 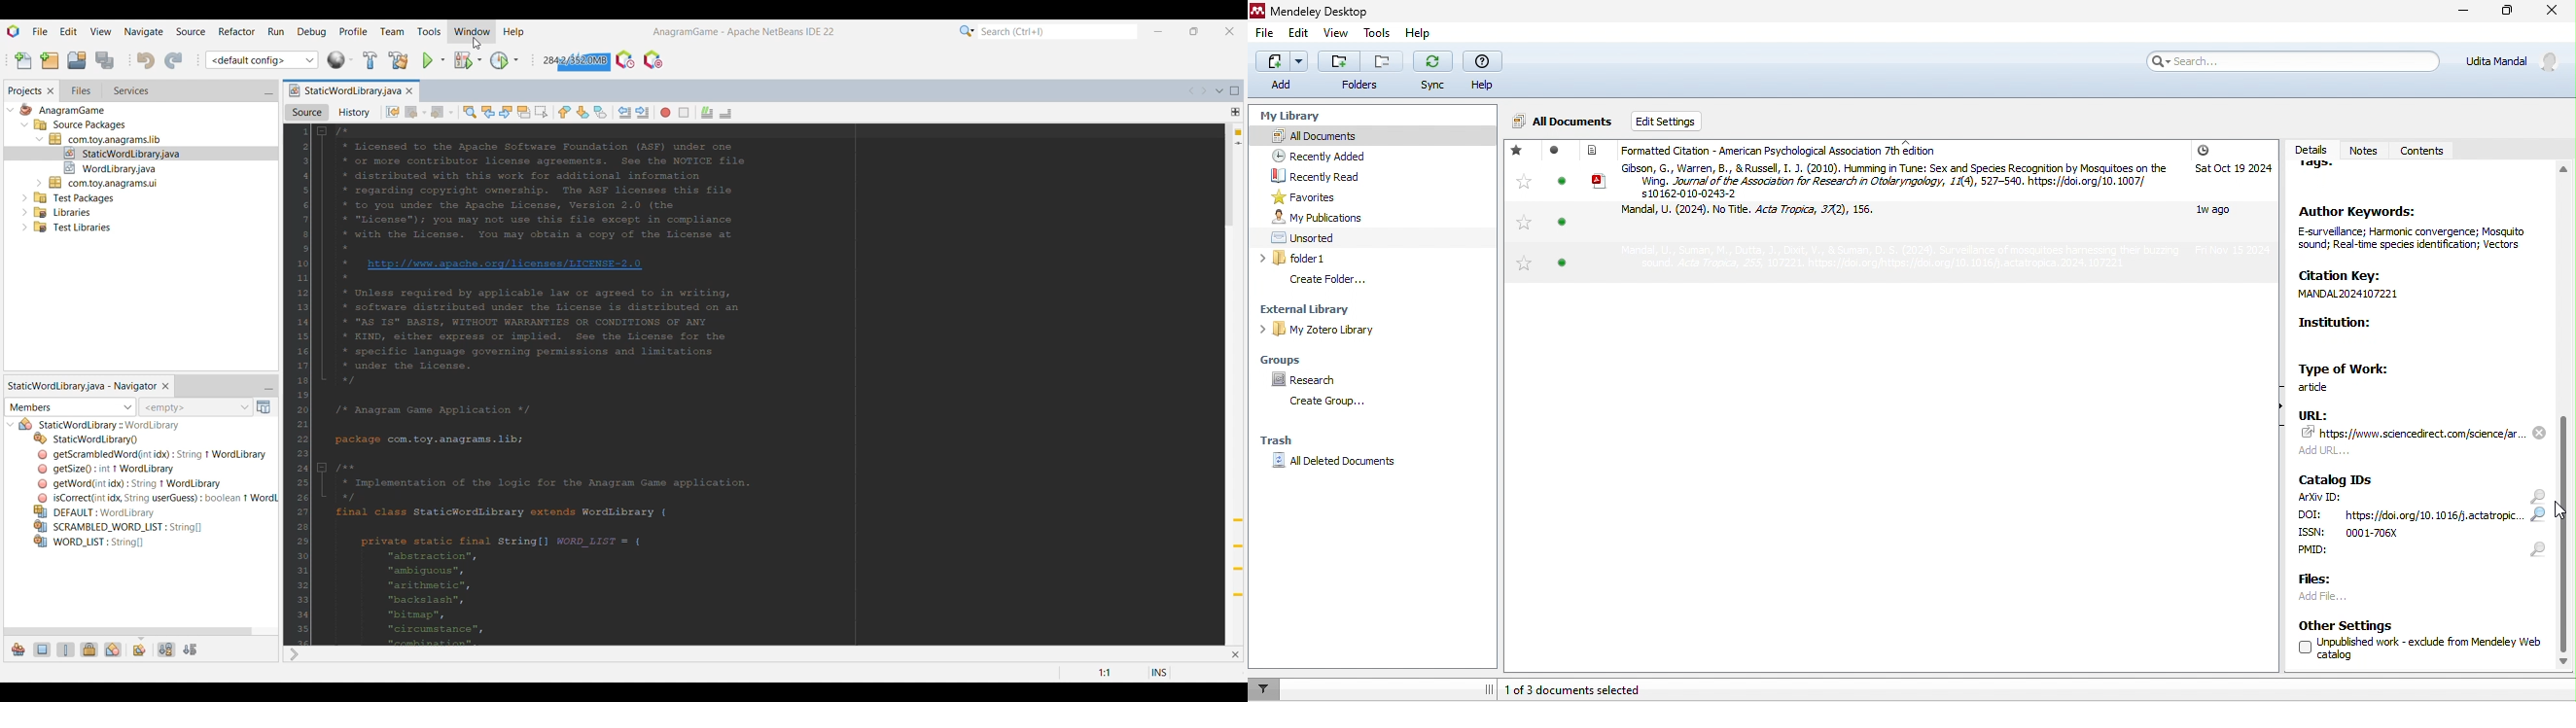 I want to click on ISSN, so click(x=2377, y=533).